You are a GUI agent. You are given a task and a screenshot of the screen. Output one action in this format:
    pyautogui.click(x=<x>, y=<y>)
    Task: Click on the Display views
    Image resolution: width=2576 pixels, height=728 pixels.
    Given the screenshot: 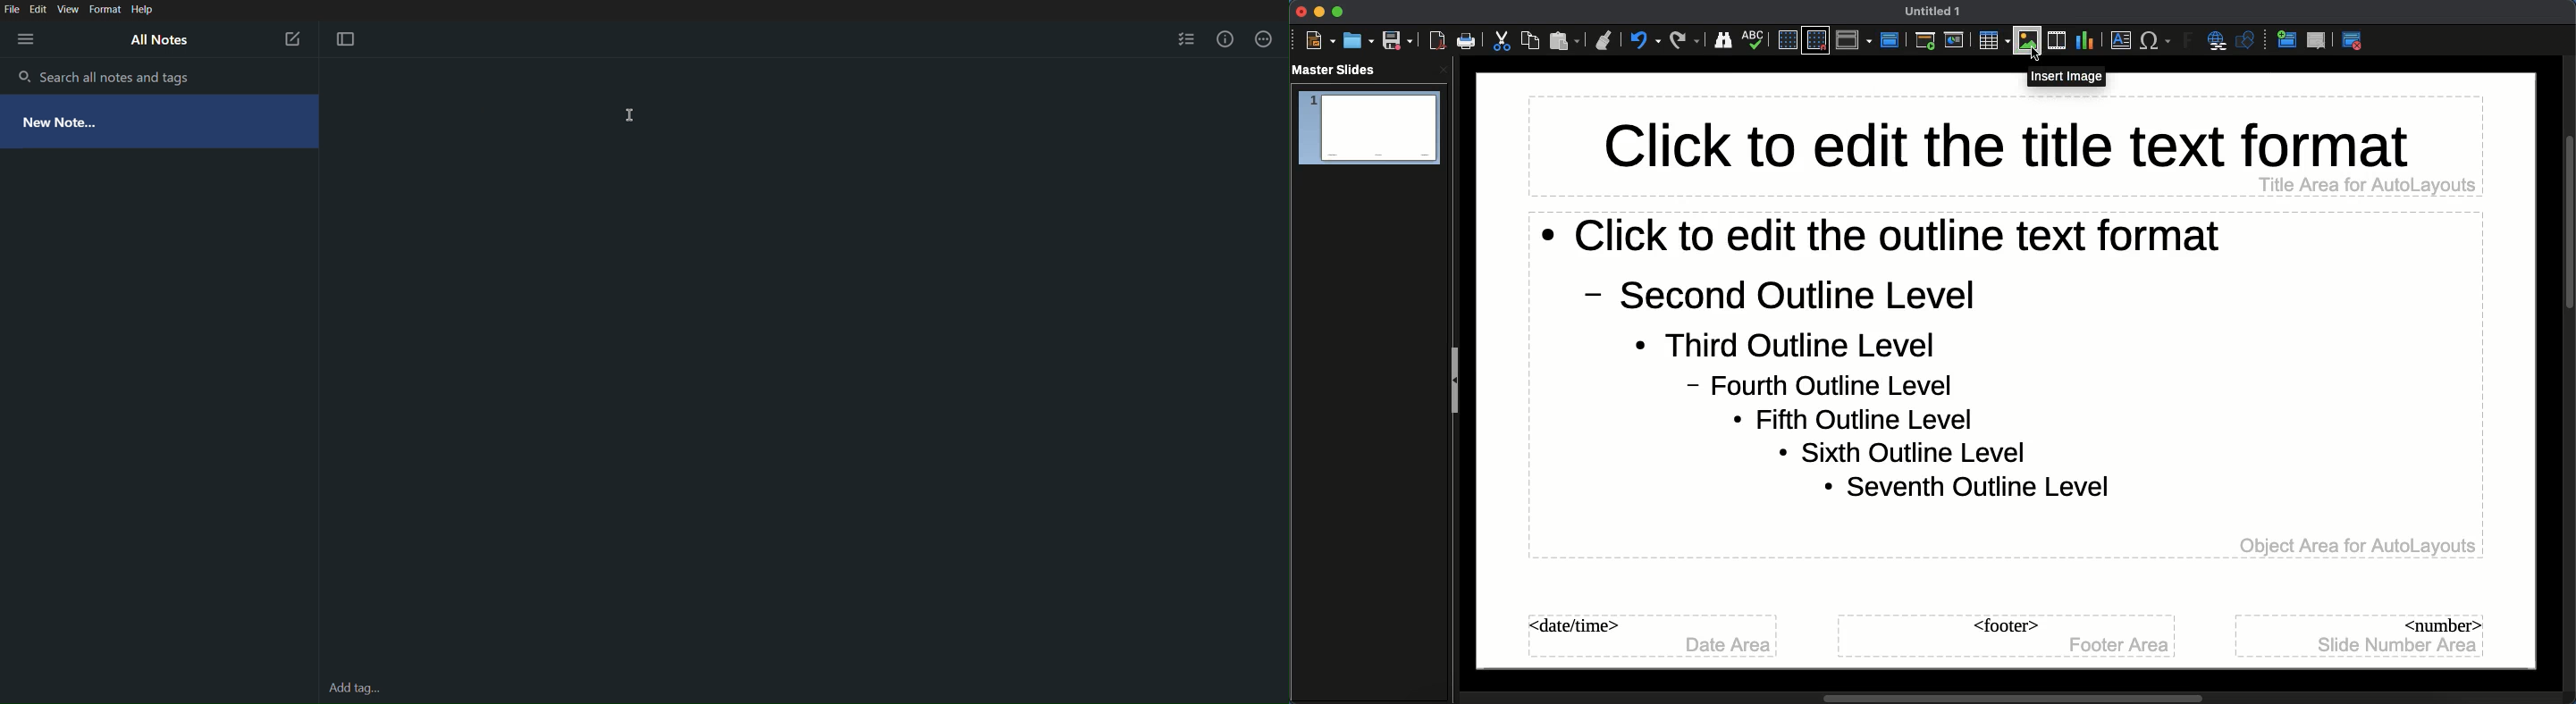 What is the action you would take?
    pyautogui.click(x=1854, y=40)
    